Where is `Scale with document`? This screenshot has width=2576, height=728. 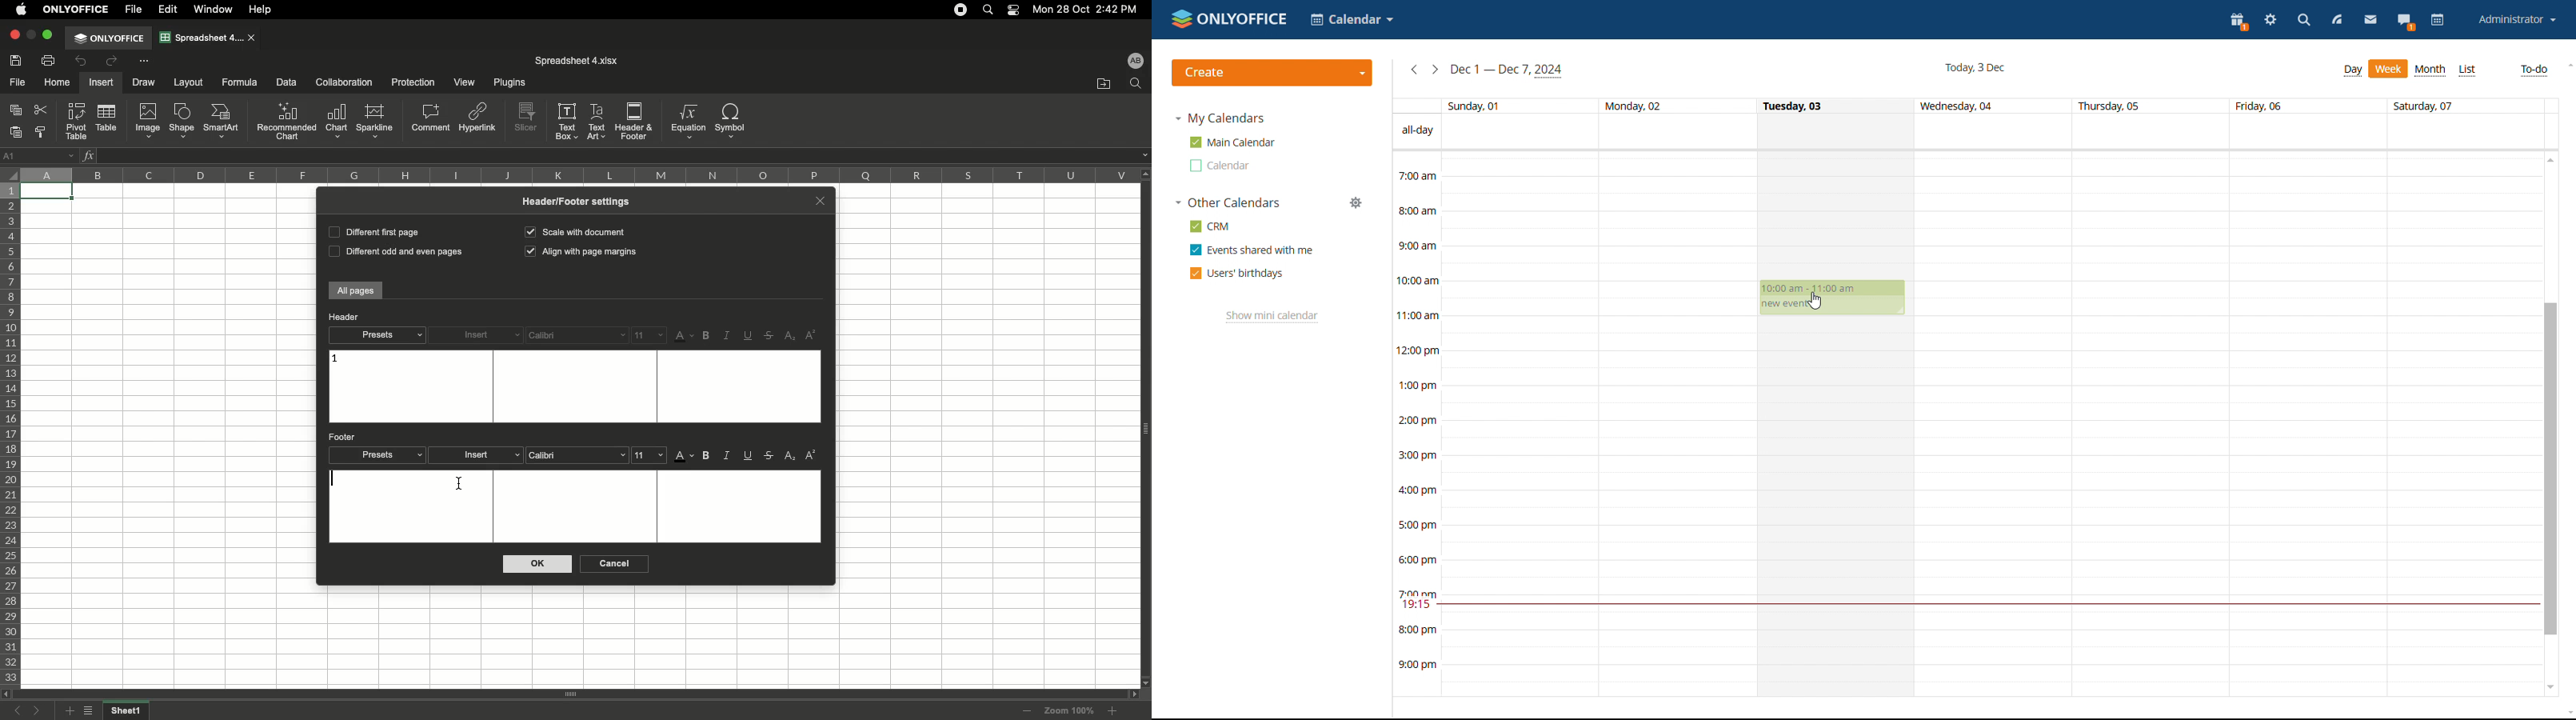 Scale with document is located at coordinates (574, 231).